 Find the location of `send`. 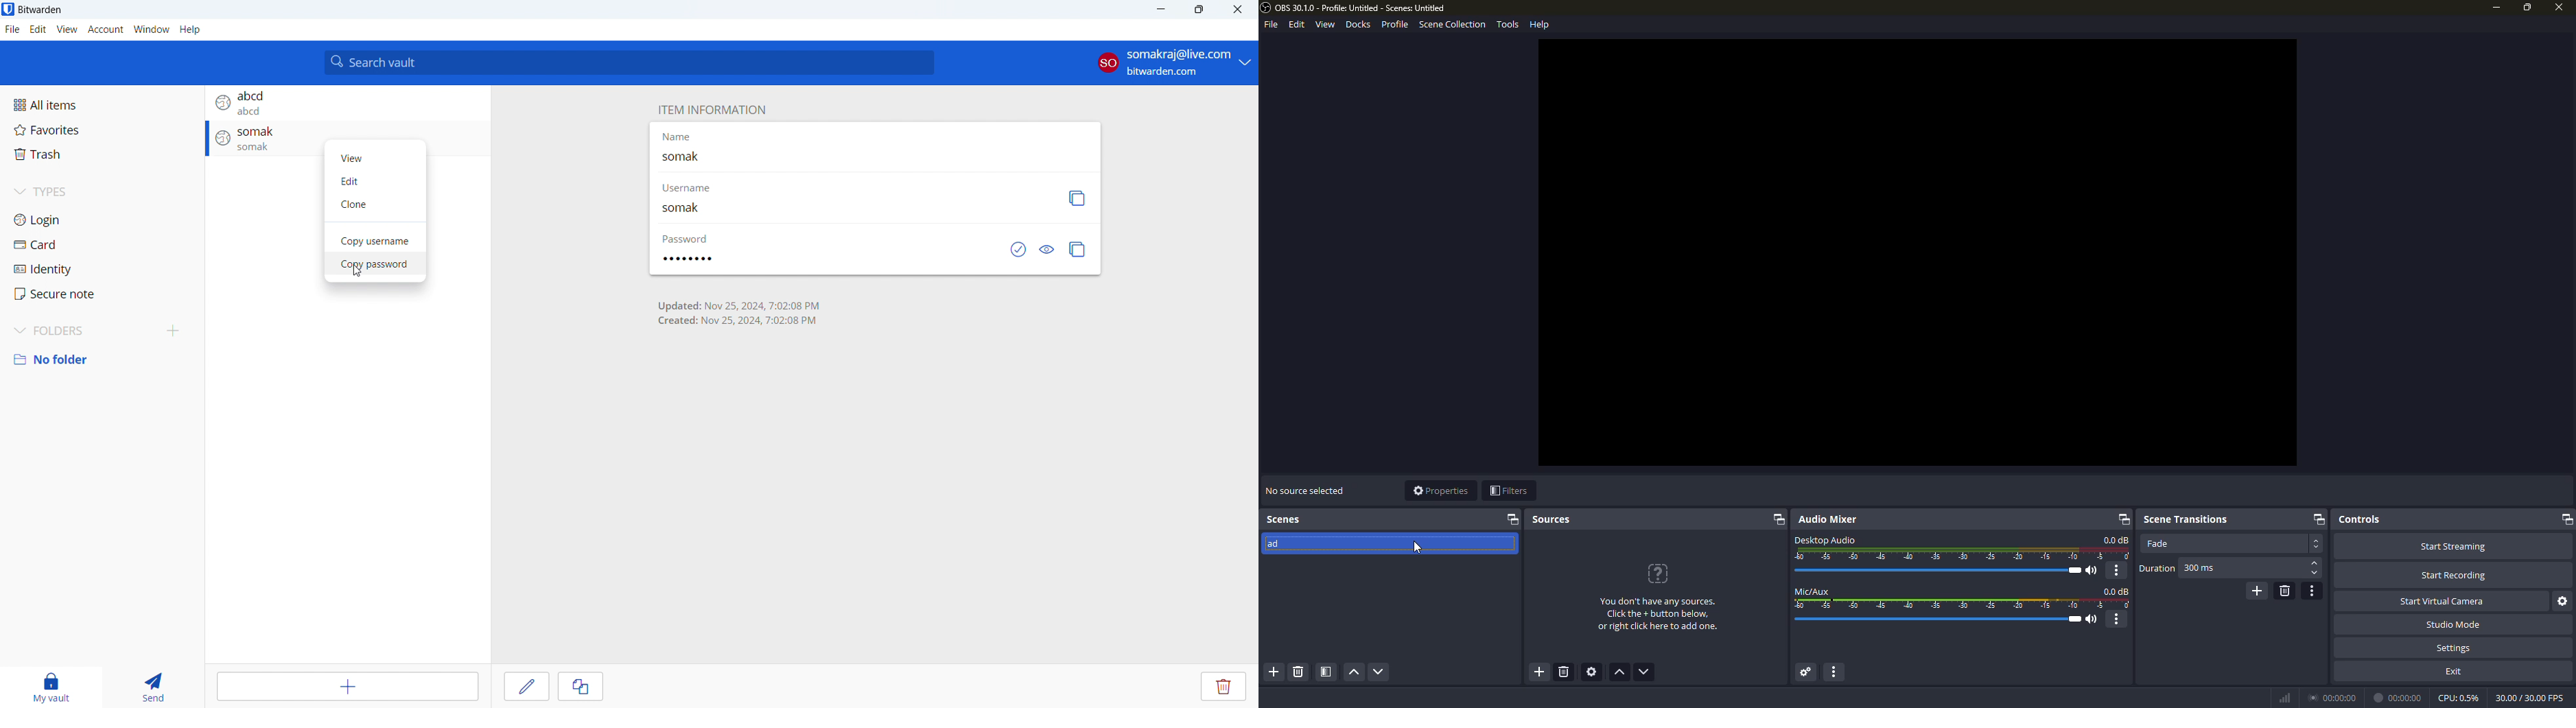

send is located at coordinates (159, 687).